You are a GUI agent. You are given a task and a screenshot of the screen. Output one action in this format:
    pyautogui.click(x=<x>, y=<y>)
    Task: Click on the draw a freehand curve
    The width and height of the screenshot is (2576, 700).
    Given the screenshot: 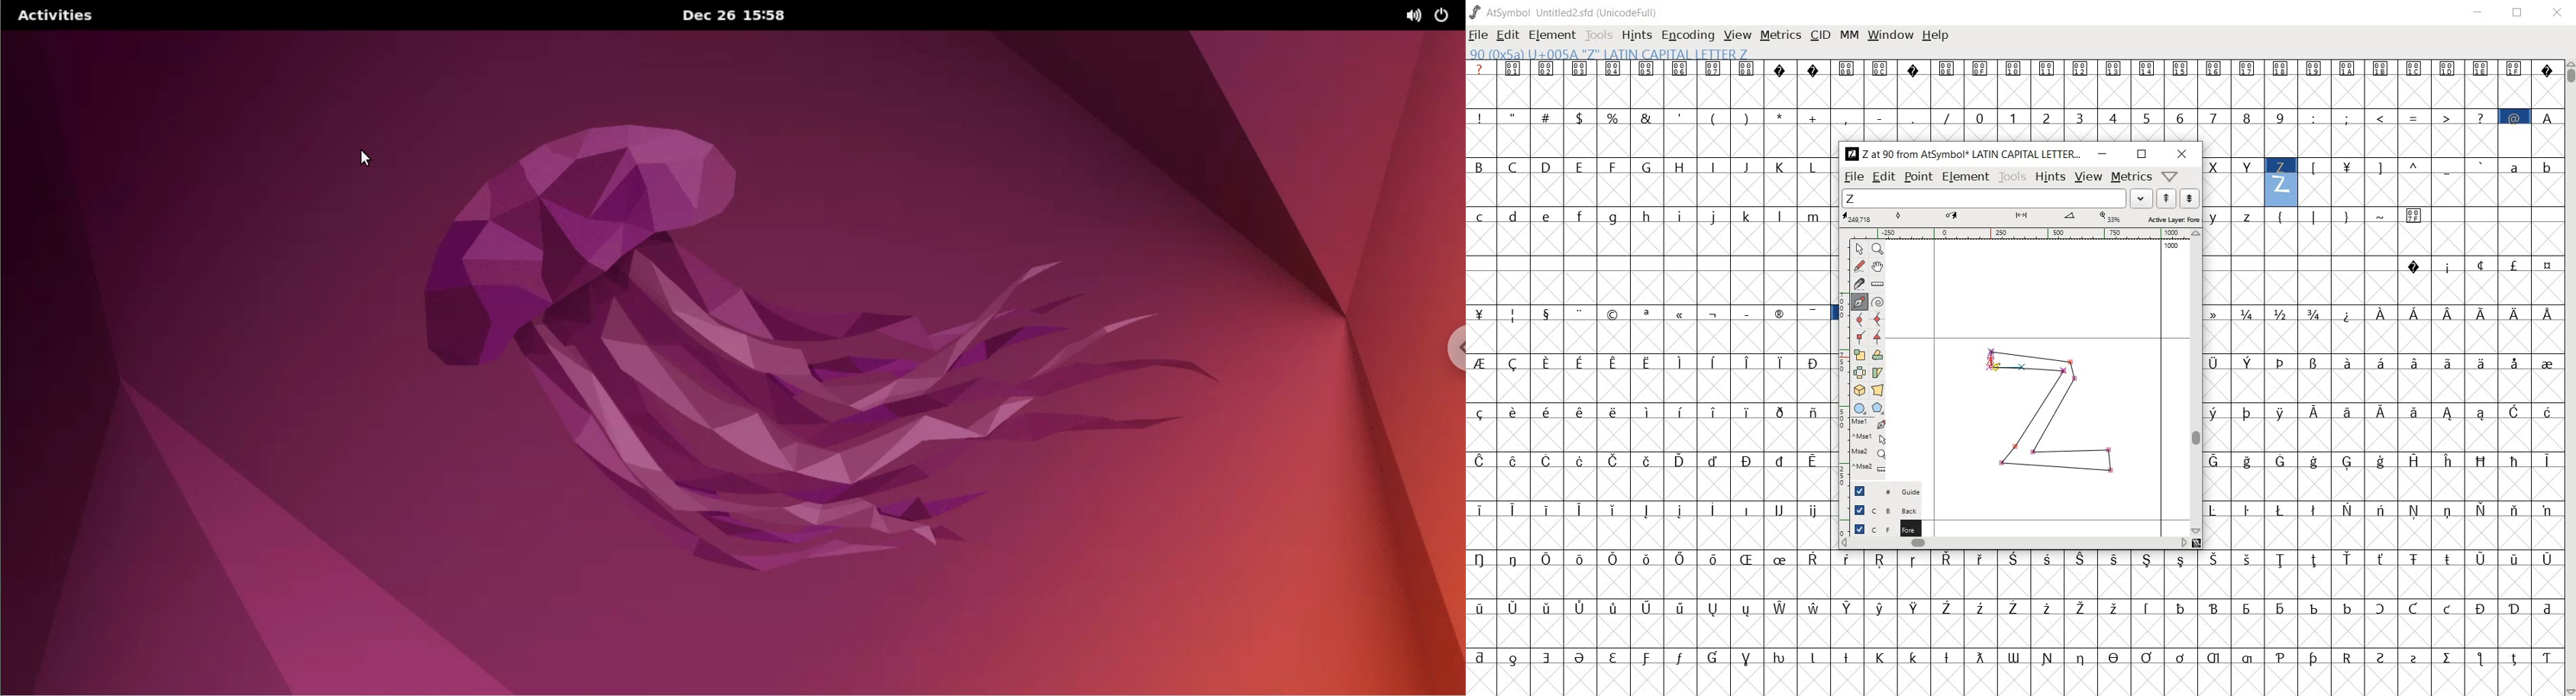 What is the action you would take?
    pyautogui.click(x=1859, y=266)
    